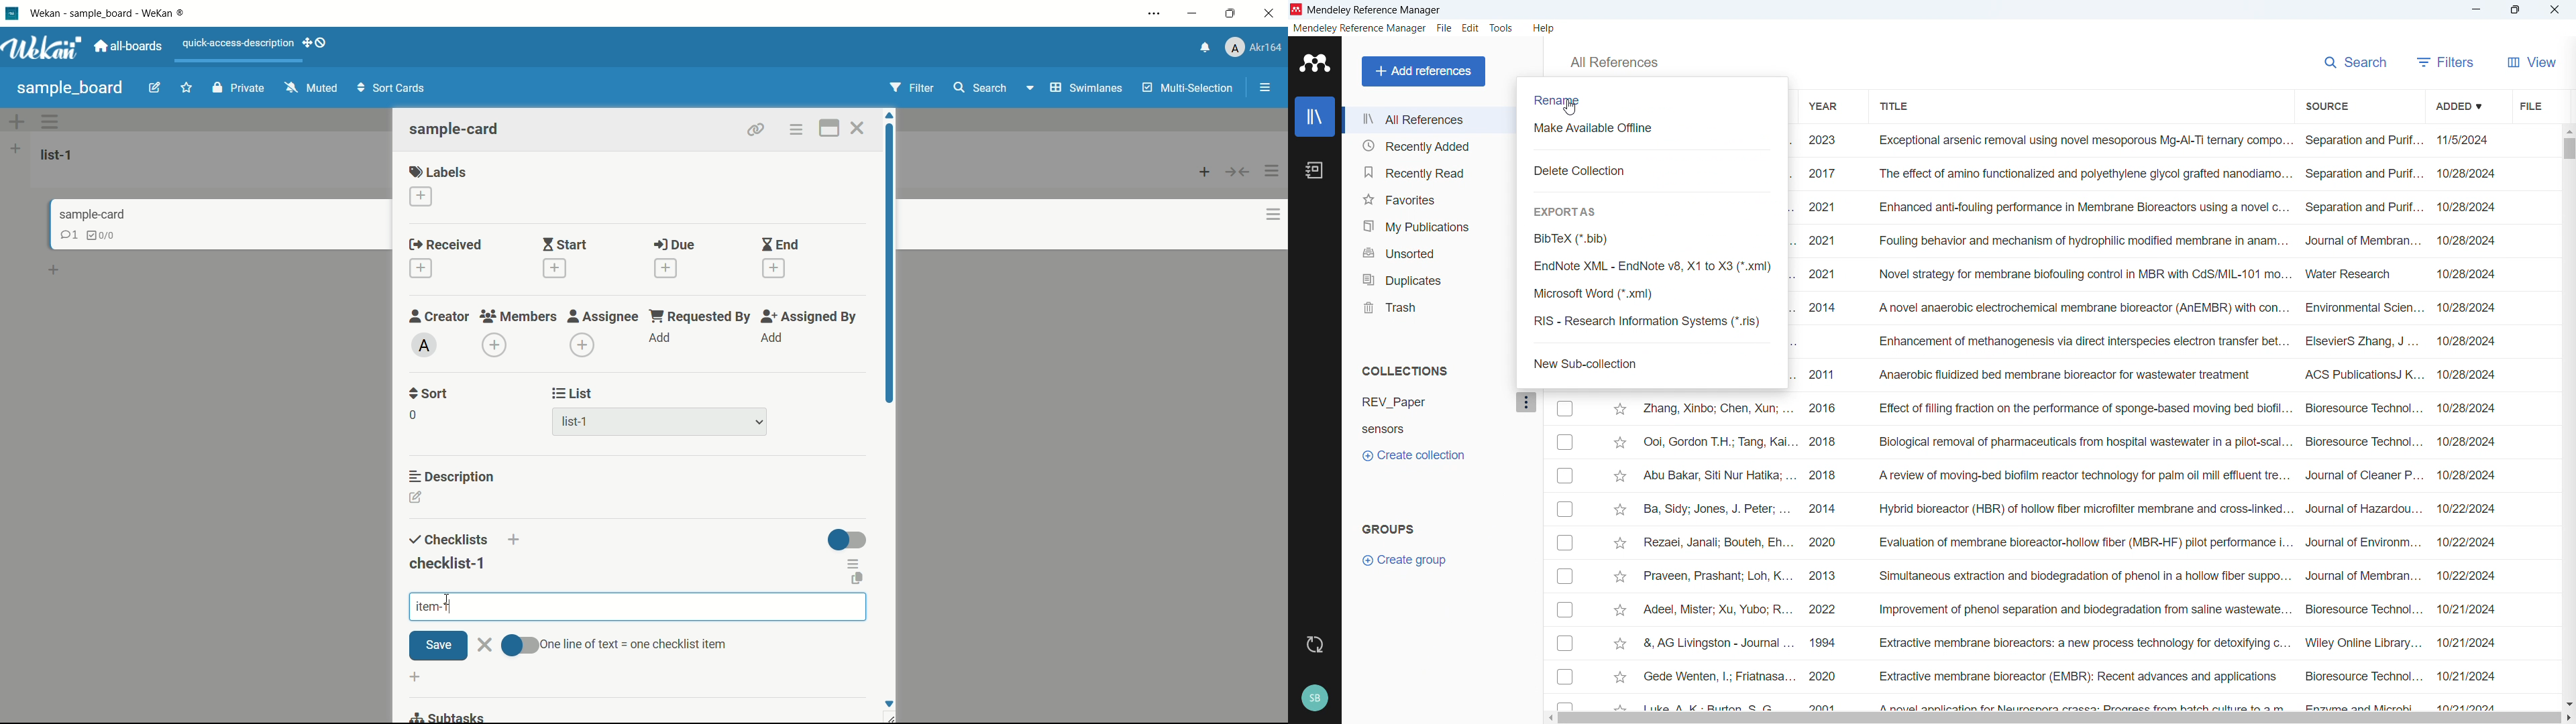 This screenshot has width=2576, height=728. Describe the element at coordinates (1405, 371) in the screenshot. I see `Collections ` at that location.